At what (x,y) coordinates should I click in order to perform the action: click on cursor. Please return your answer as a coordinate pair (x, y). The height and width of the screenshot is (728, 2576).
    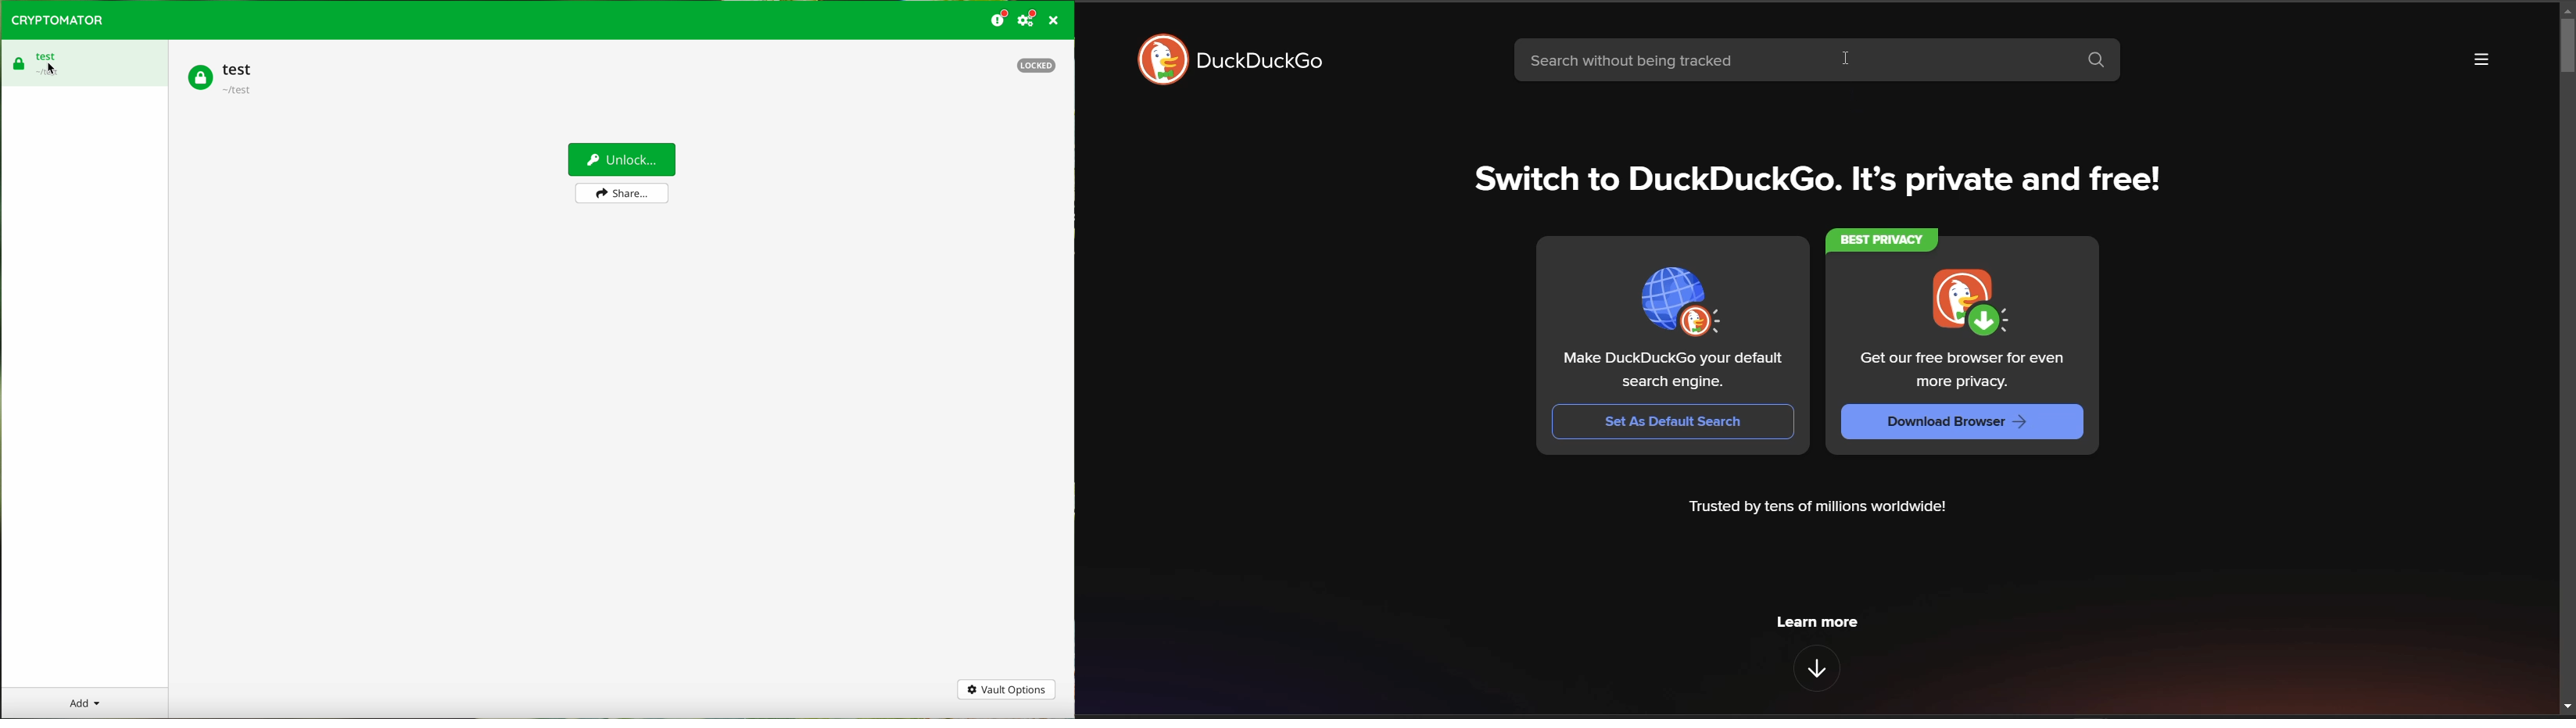
    Looking at the image, I should click on (1847, 59).